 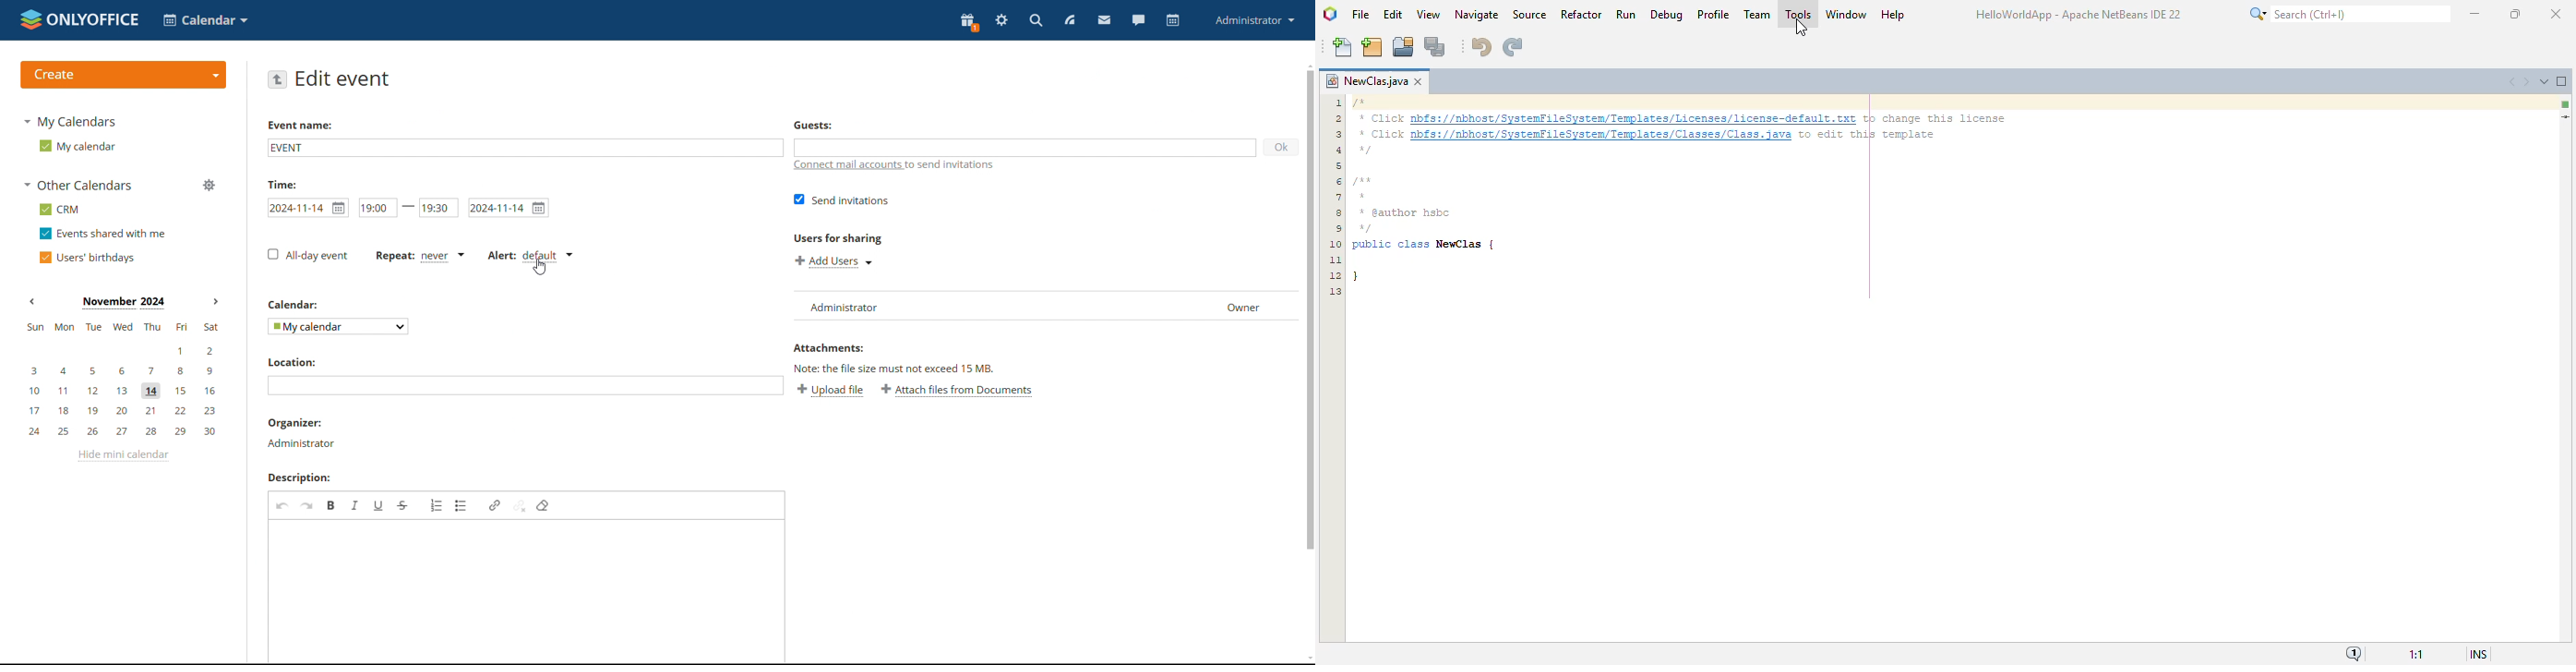 I want to click on location:, so click(x=297, y=361).